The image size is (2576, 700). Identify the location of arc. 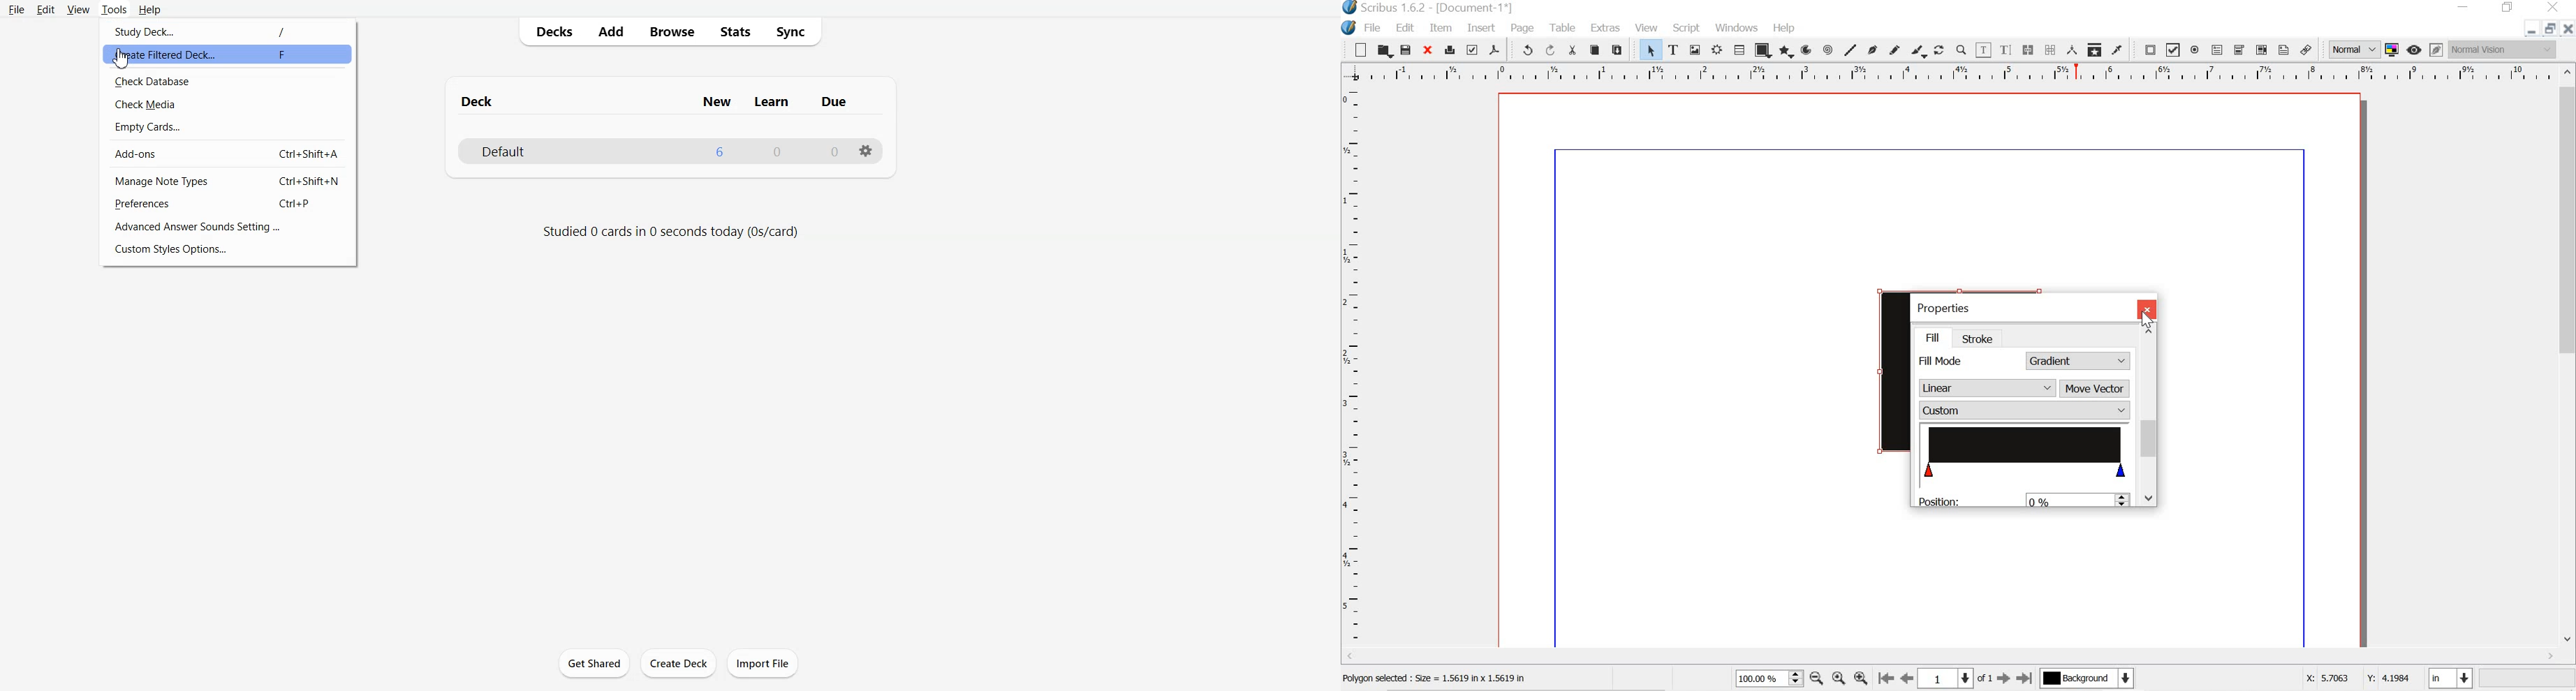
(1807, 50).